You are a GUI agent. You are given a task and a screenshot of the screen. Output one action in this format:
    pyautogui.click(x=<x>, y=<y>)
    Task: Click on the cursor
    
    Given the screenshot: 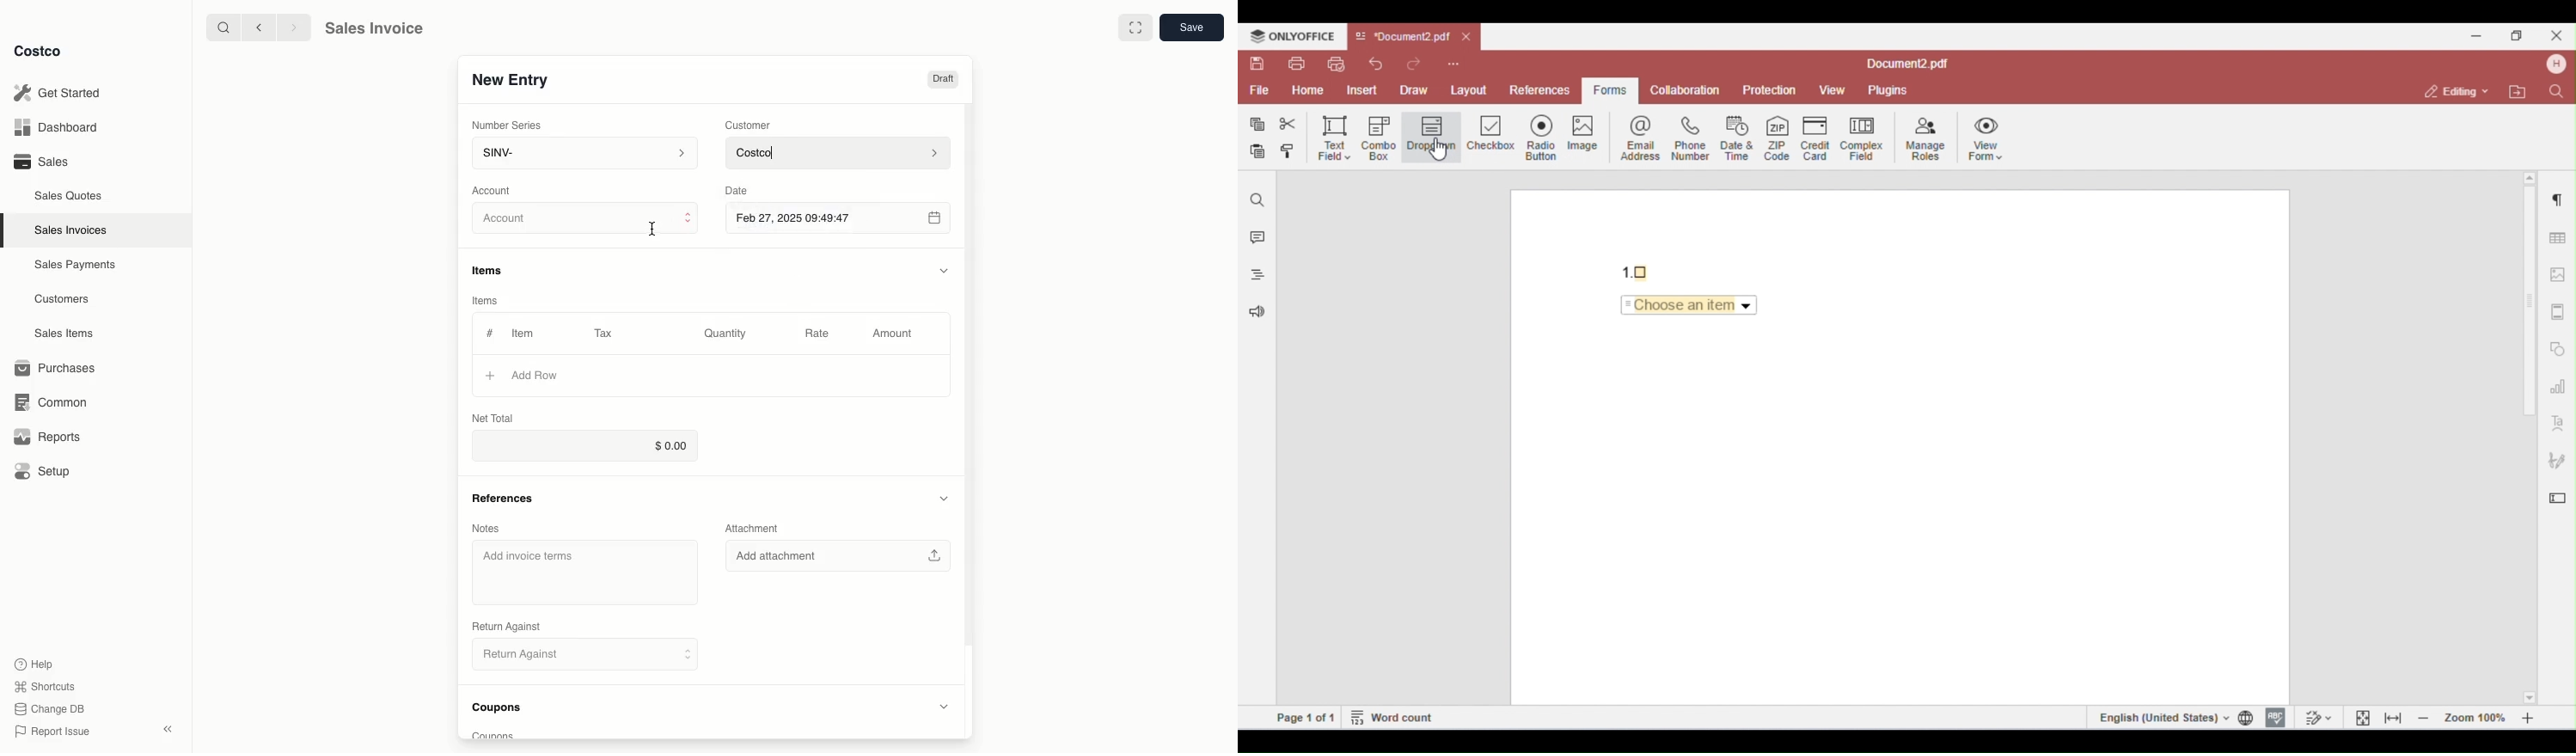 What is the action you would take?
    pyautogui.click(x=652, y=231)
    